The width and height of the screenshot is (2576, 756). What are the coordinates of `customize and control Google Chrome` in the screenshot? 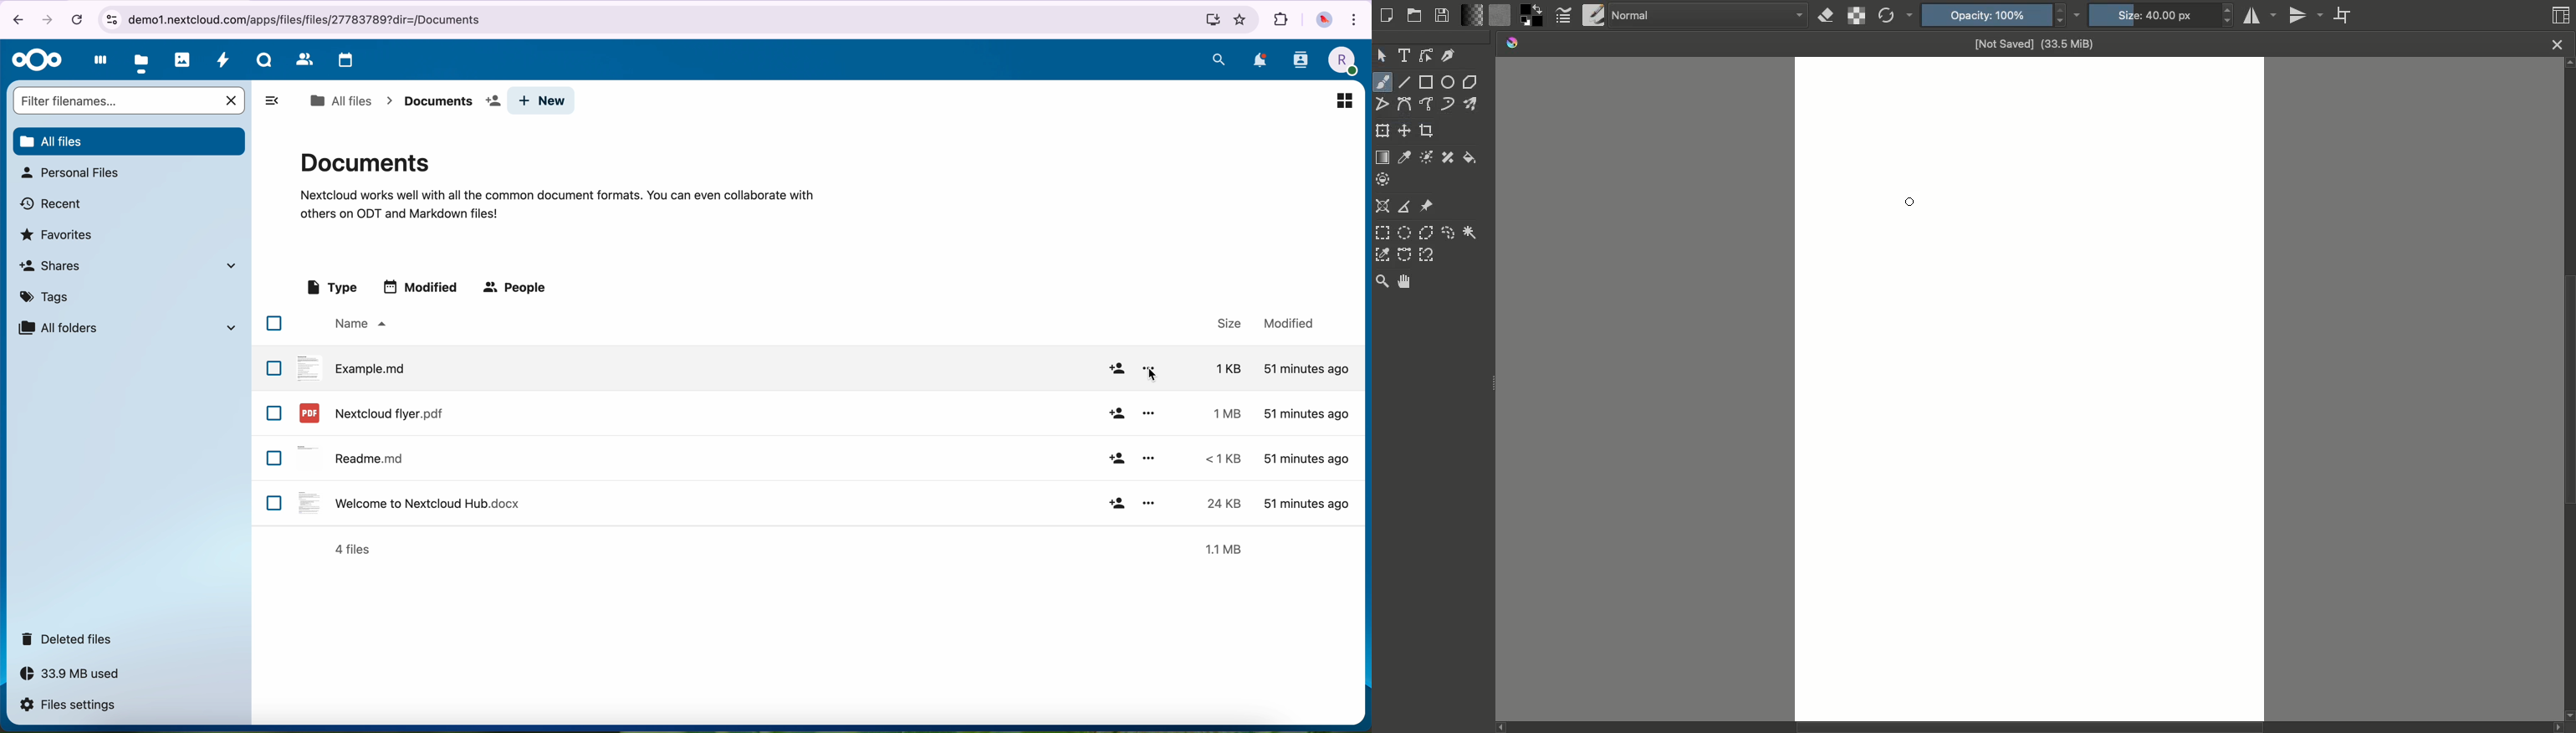 It's located at (1357, 18).